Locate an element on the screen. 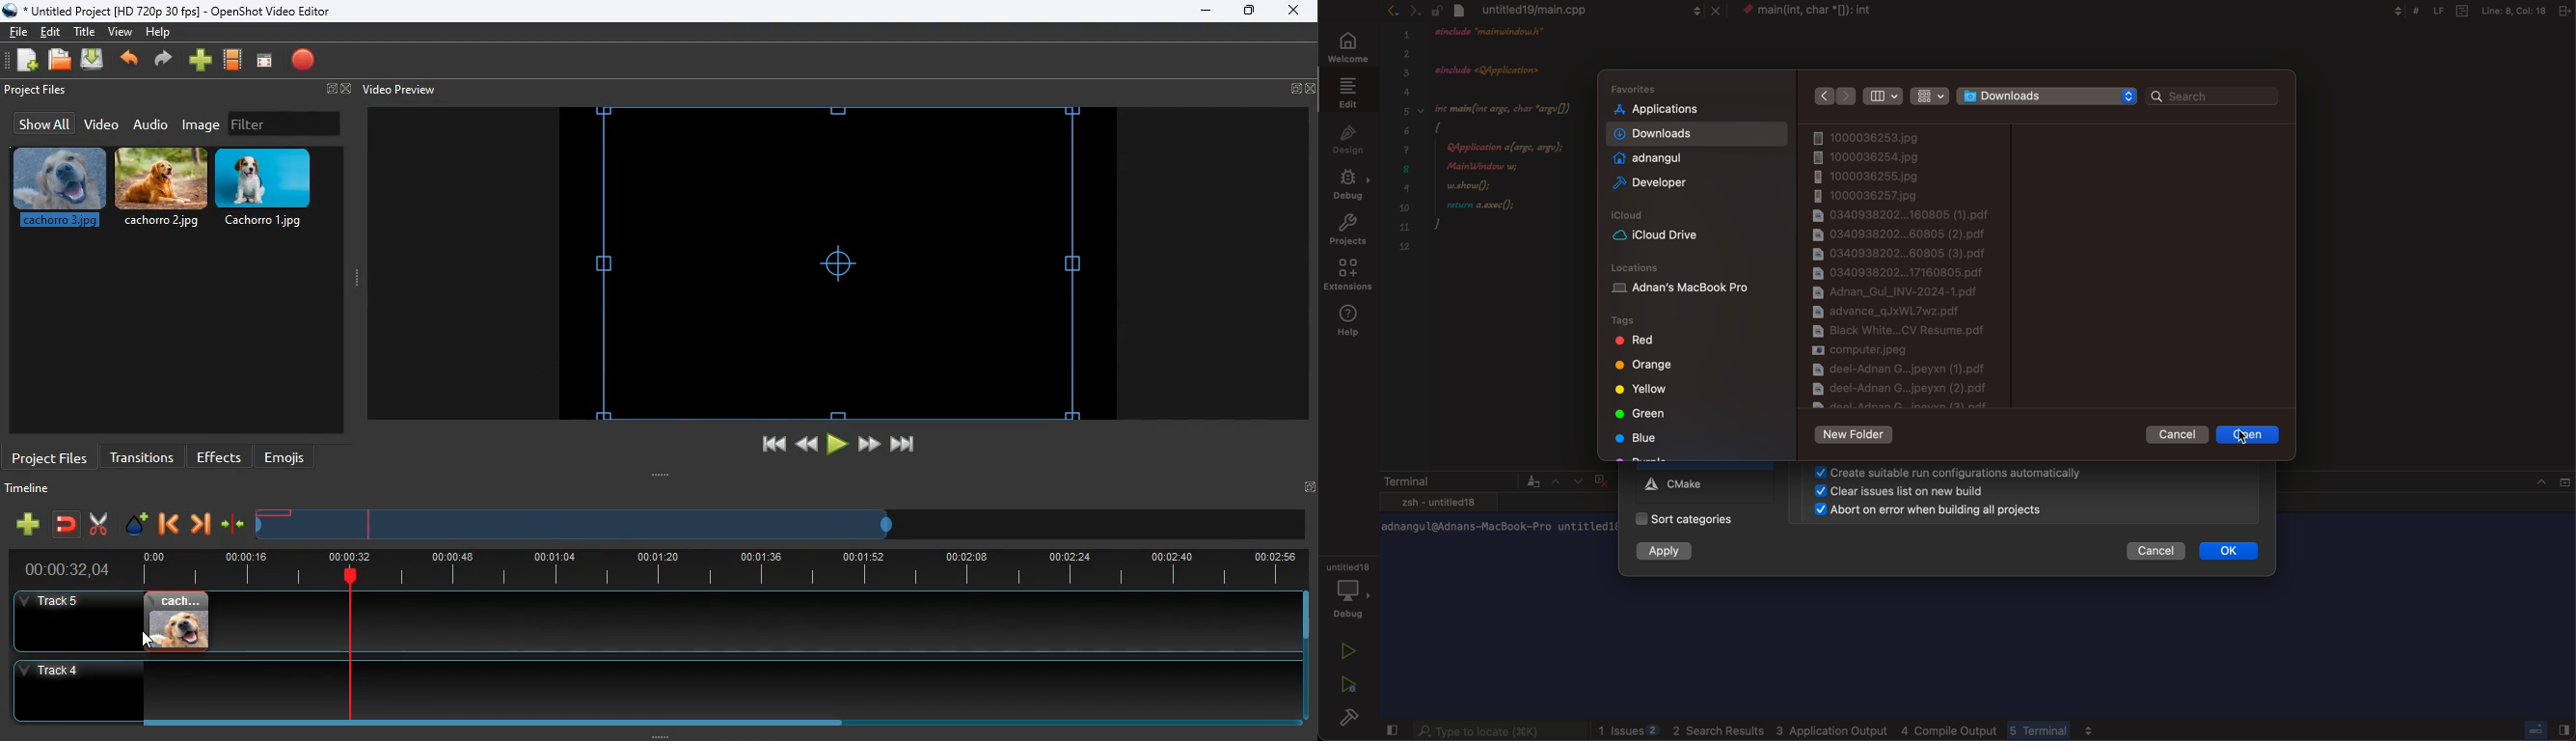 Image resolution: width=2576 pixels, height=756 pixels. cursor is located at coordinates (2248, 434).